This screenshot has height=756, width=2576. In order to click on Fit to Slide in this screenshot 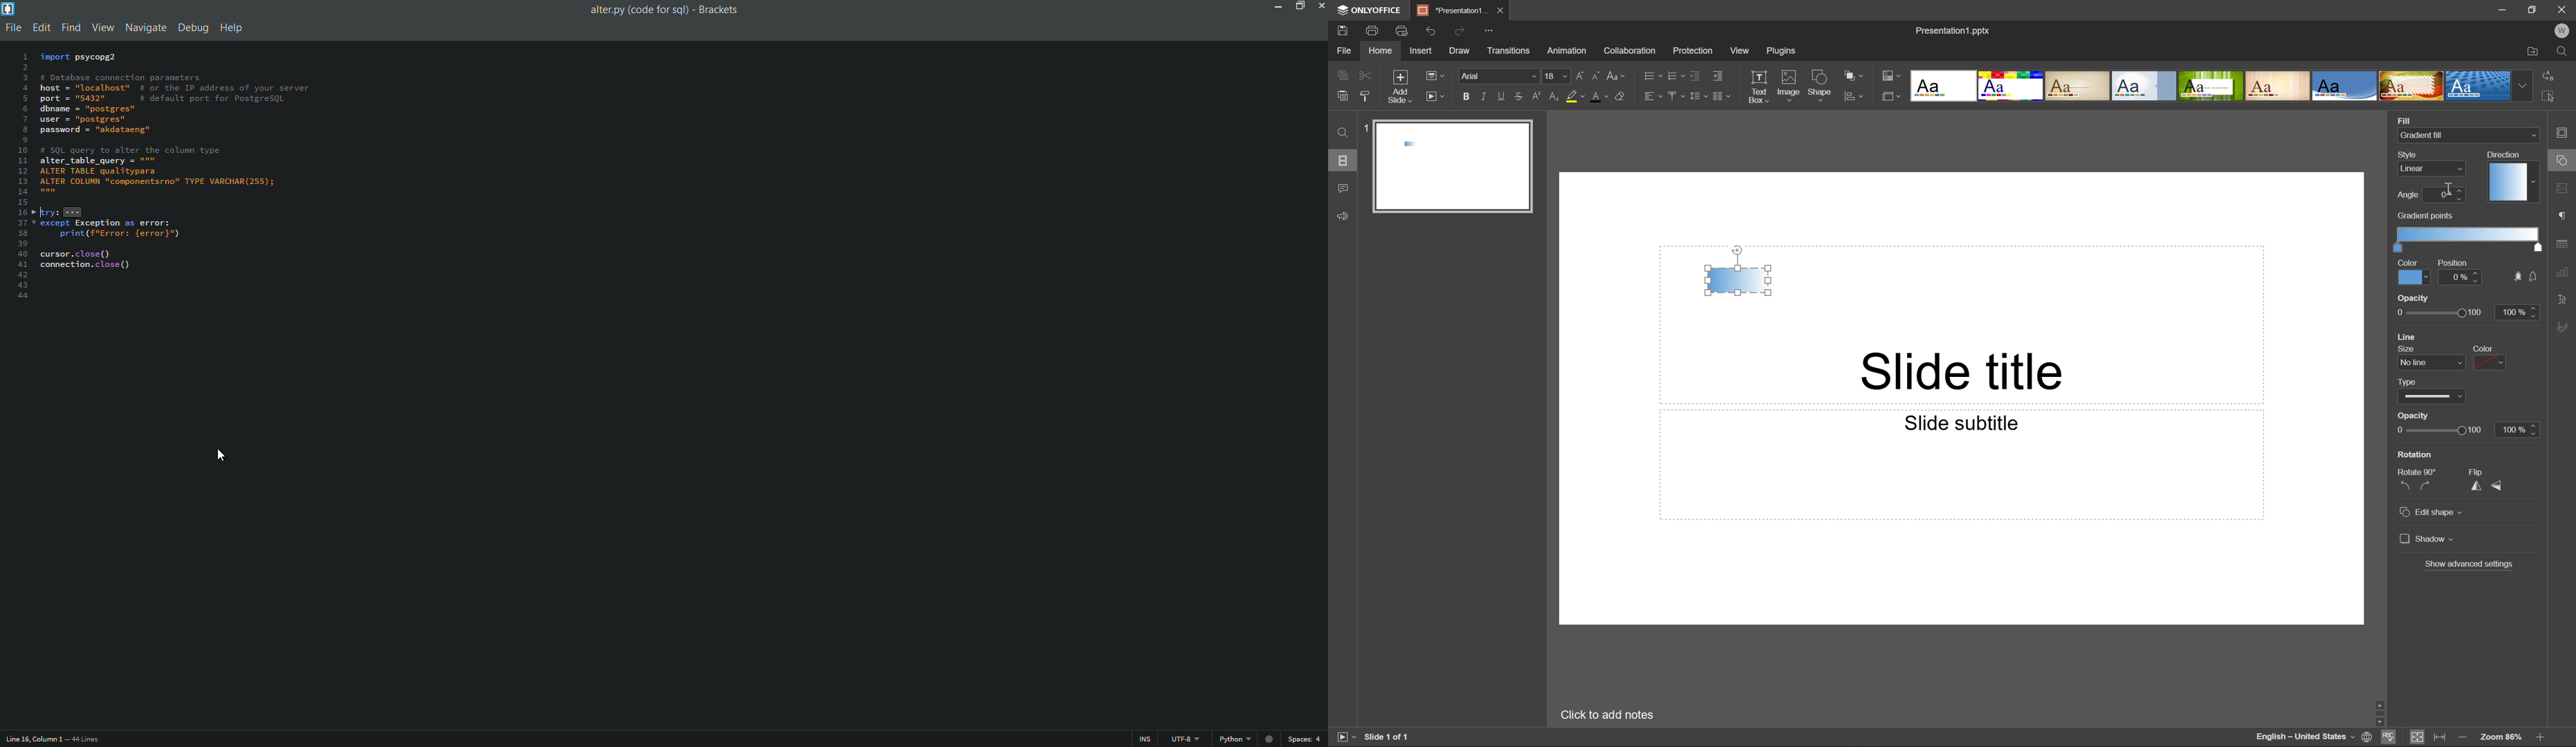, I will do `click(2420, 737)`.